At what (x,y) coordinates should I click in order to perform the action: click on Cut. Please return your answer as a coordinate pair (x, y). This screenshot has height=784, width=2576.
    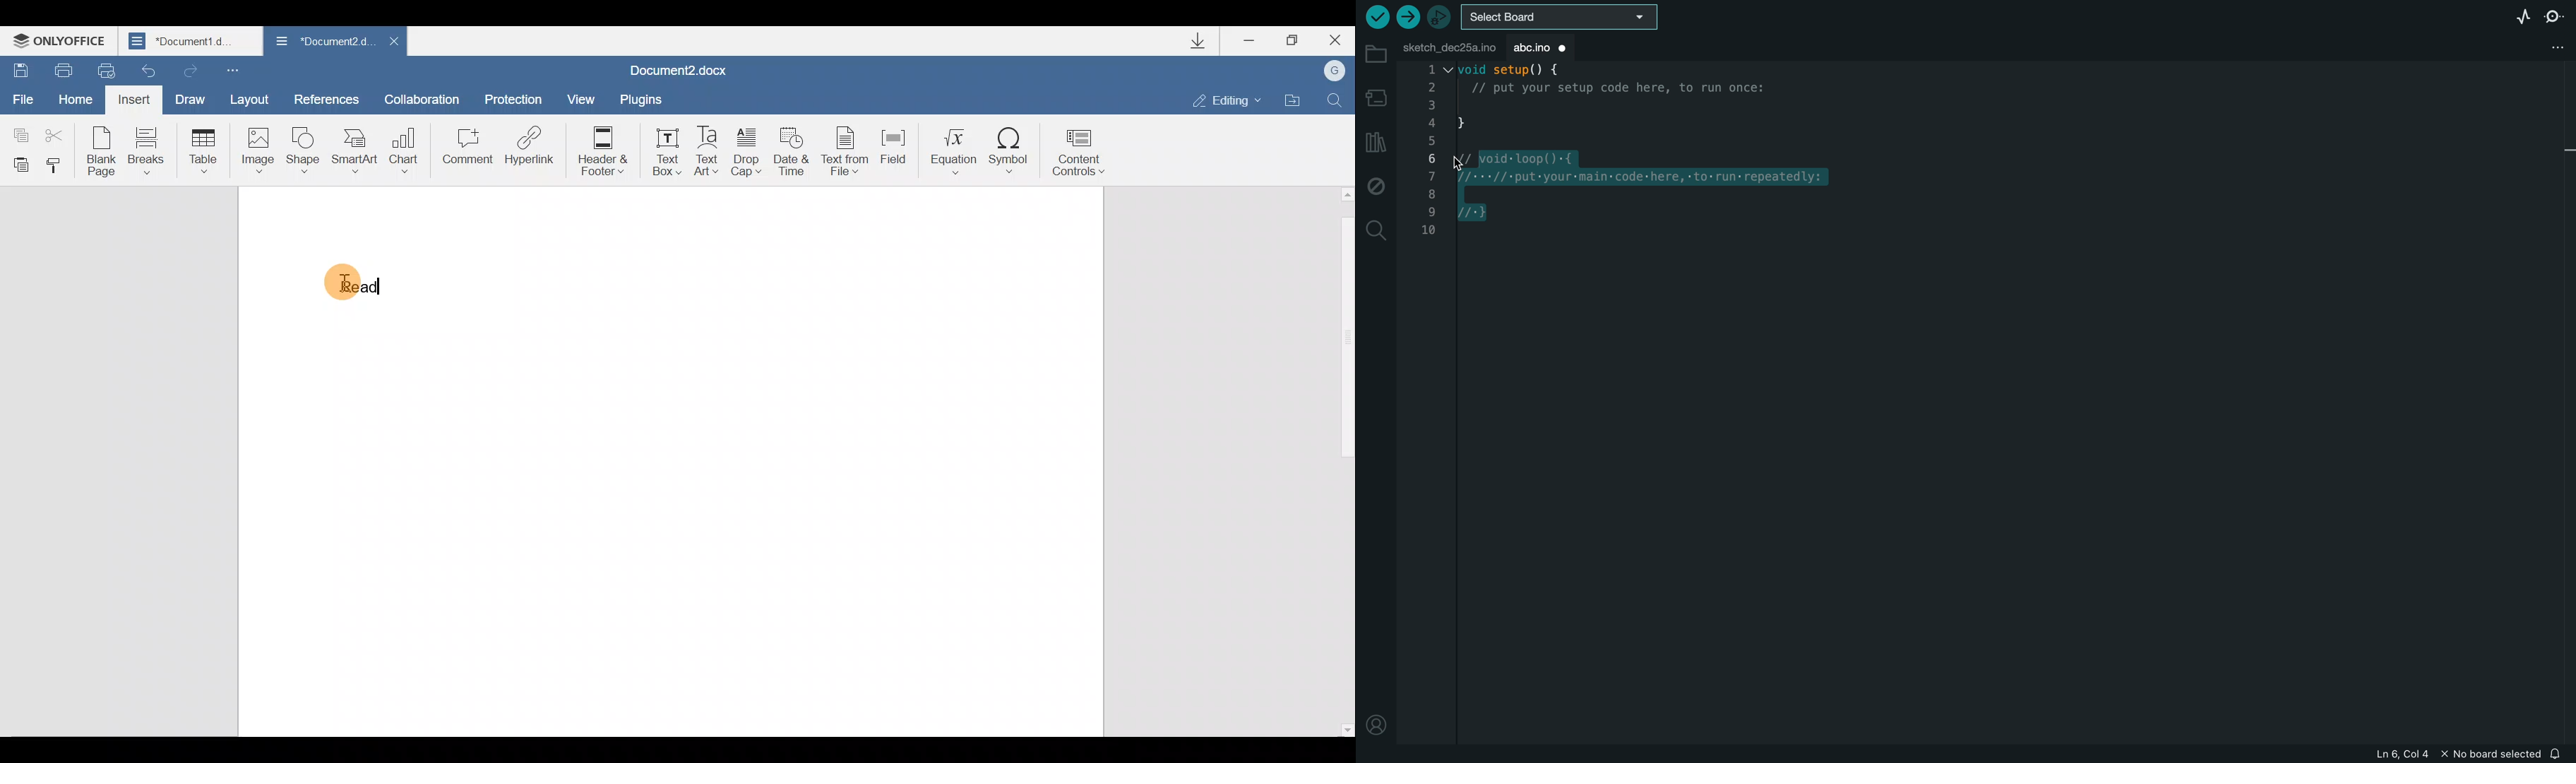
    Looking at the image, I should click on (59, 130).